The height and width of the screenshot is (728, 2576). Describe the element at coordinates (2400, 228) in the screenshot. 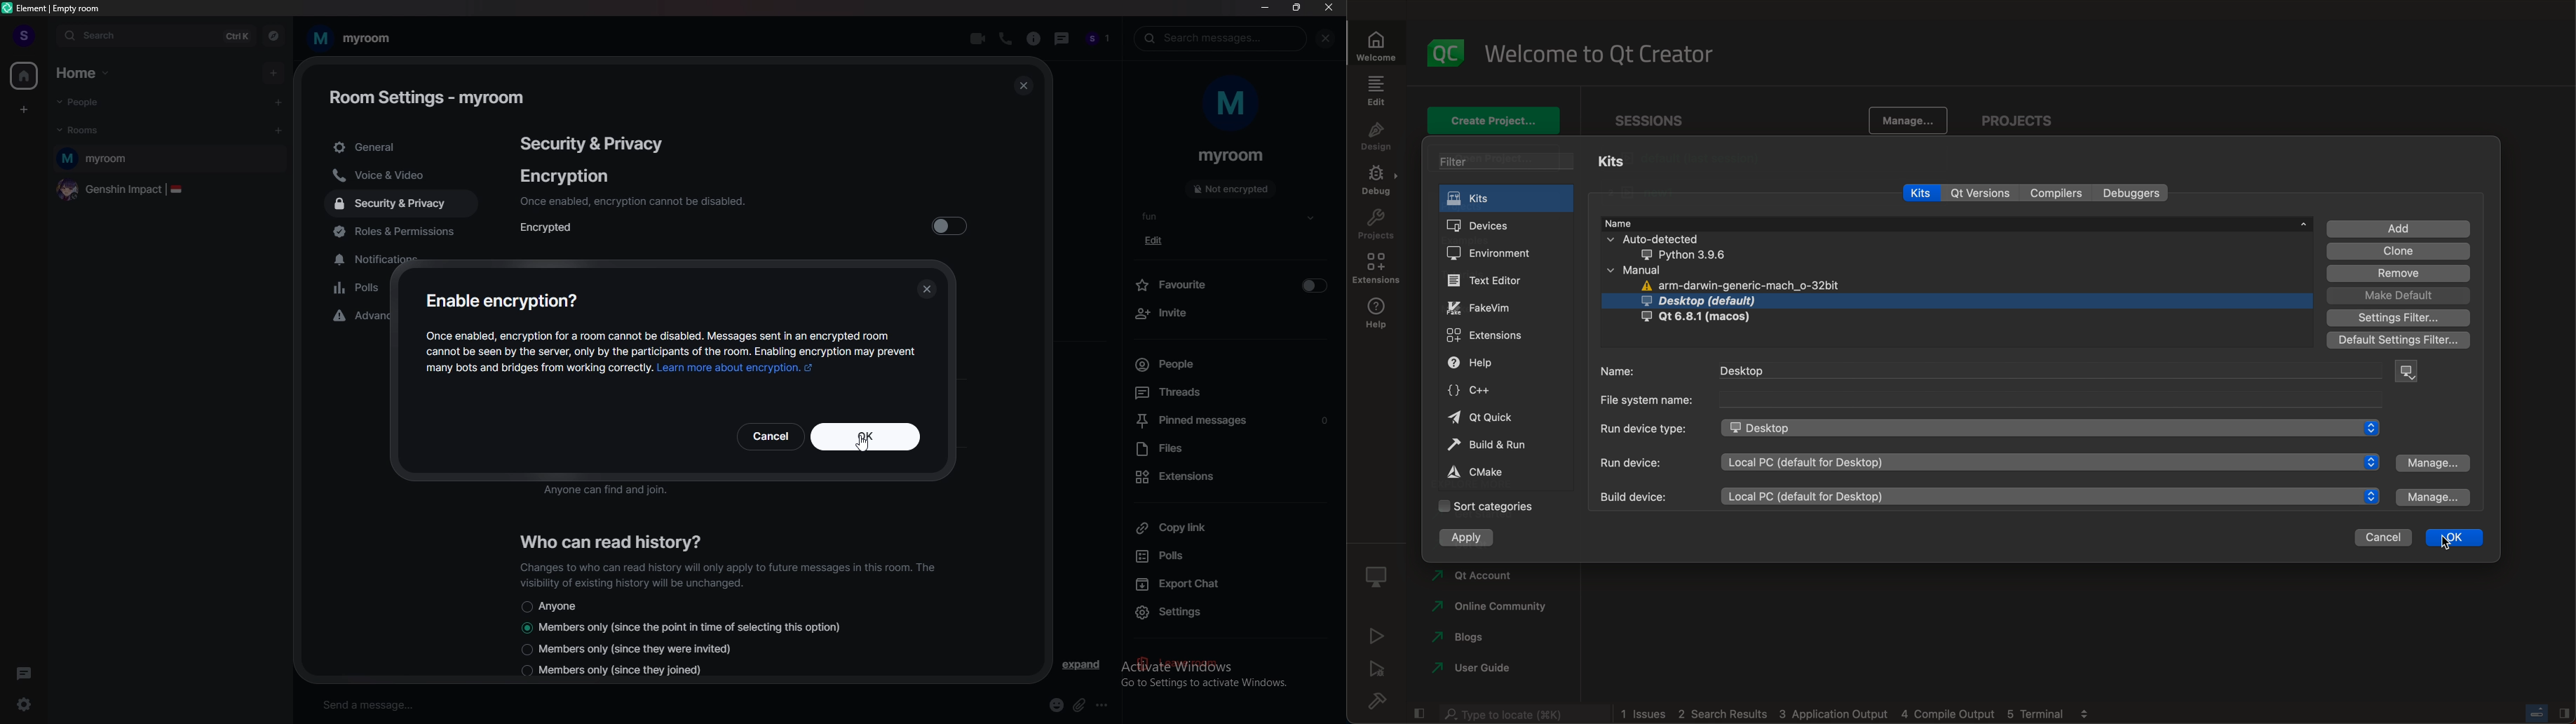

I see `add` at that location.